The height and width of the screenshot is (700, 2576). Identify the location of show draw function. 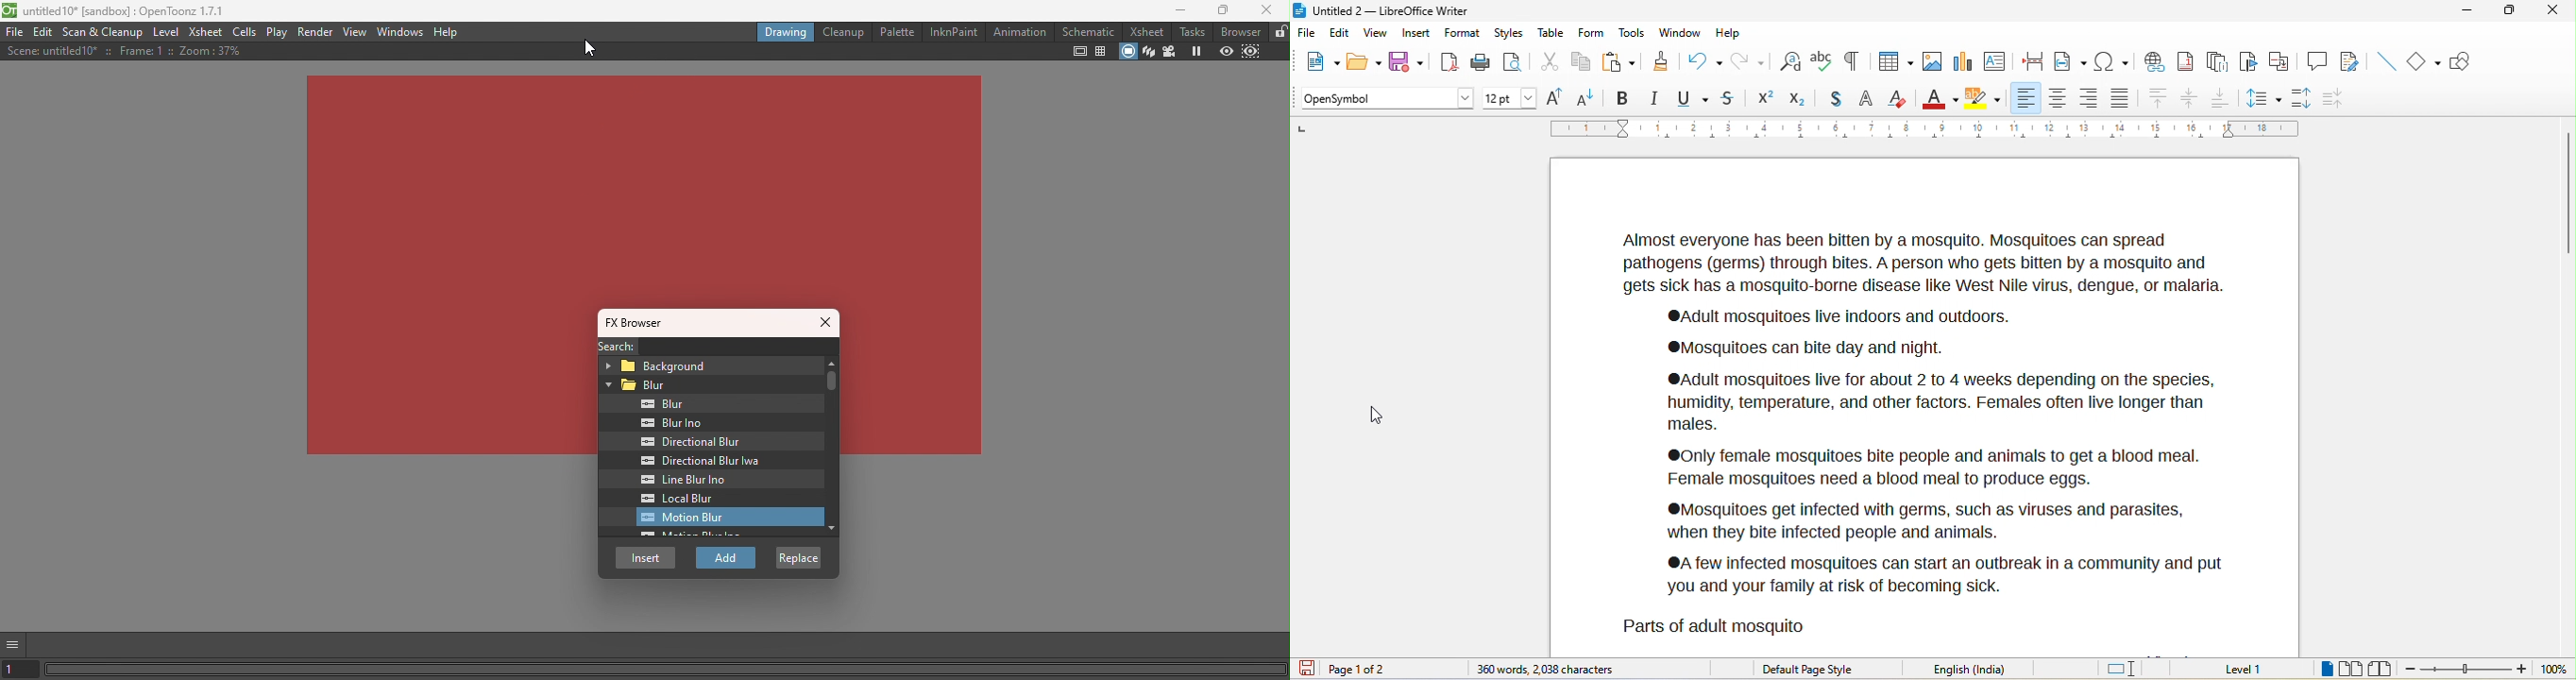
(2461, 61).